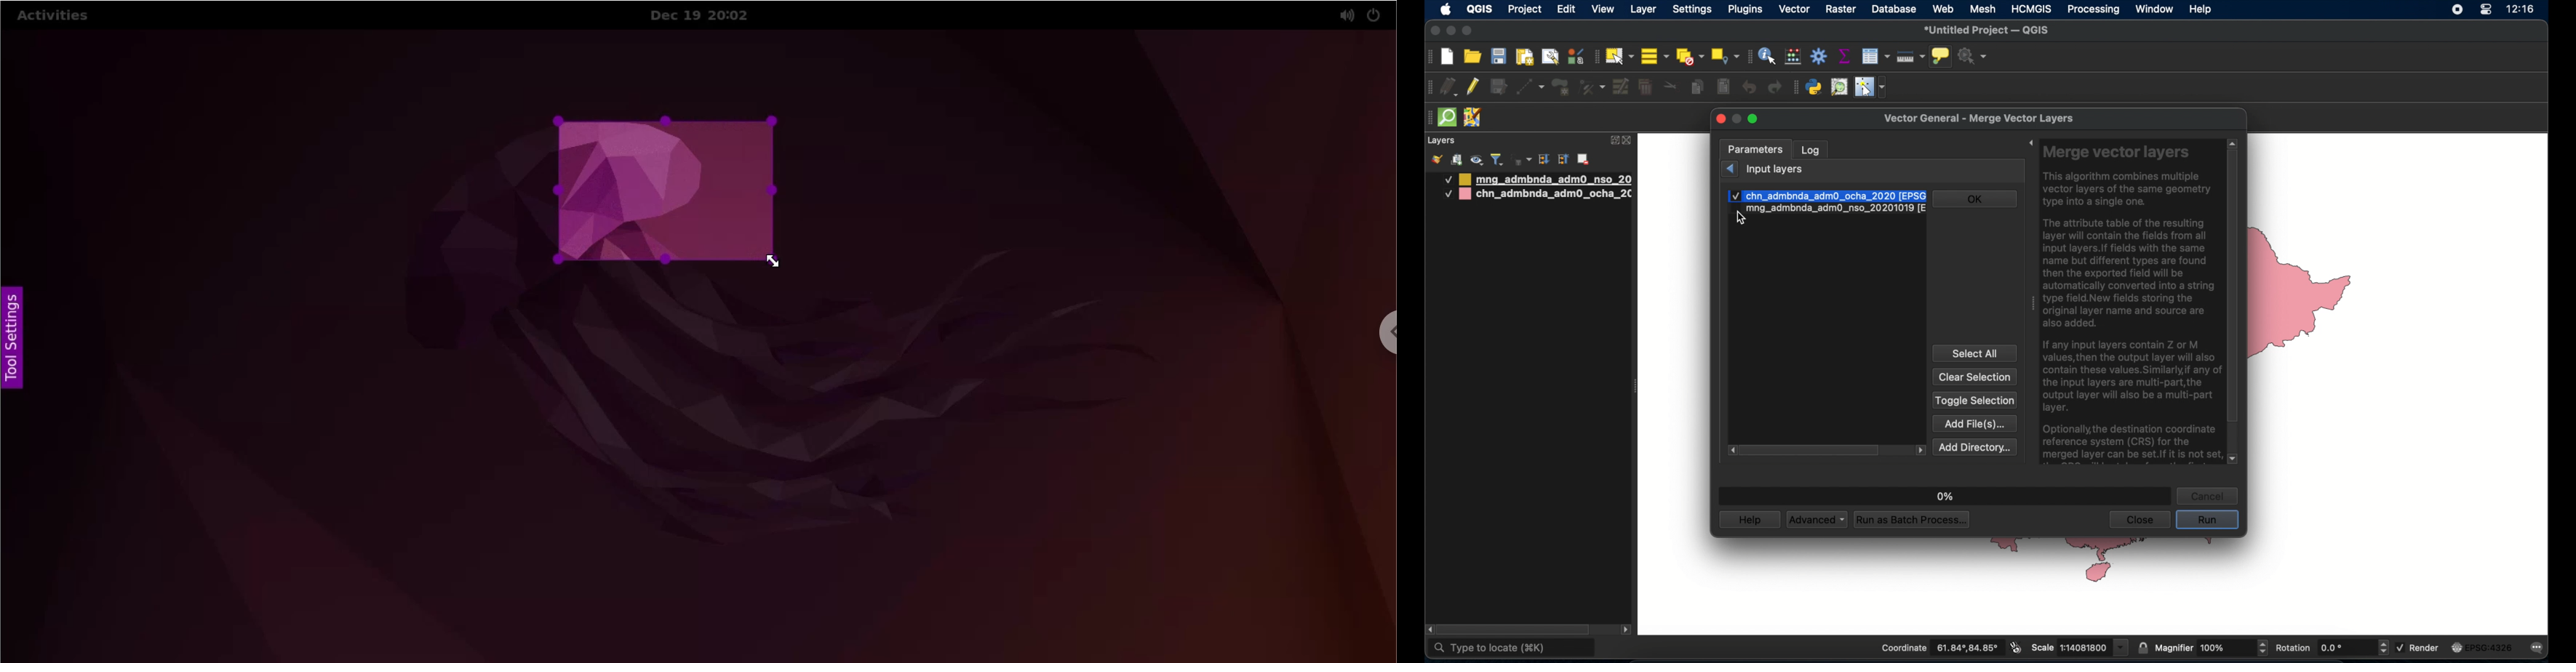 The image size is (2576, 672). What do you see at coordinates (18, 334) in the screenshot?
I see `tool settings` at bounding box center [18, 334].